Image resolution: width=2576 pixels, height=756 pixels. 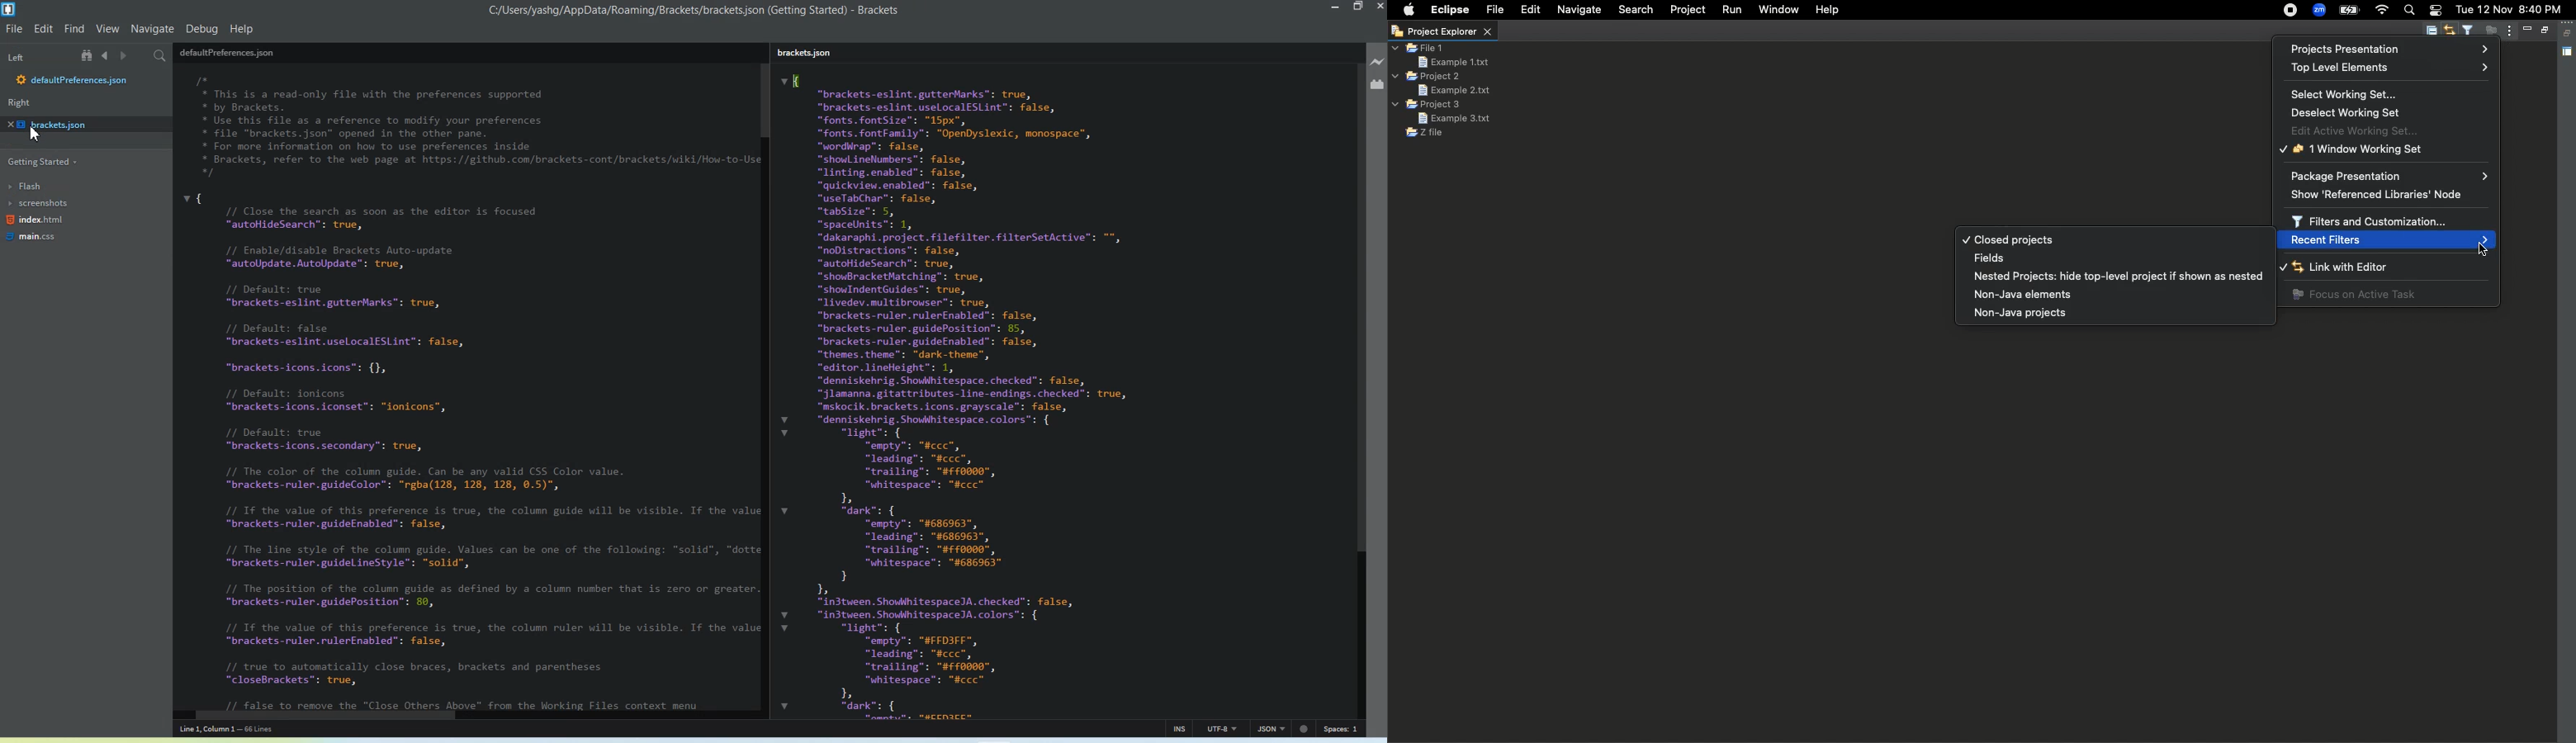 I want to click on cursor, so click(x=35, y=137).